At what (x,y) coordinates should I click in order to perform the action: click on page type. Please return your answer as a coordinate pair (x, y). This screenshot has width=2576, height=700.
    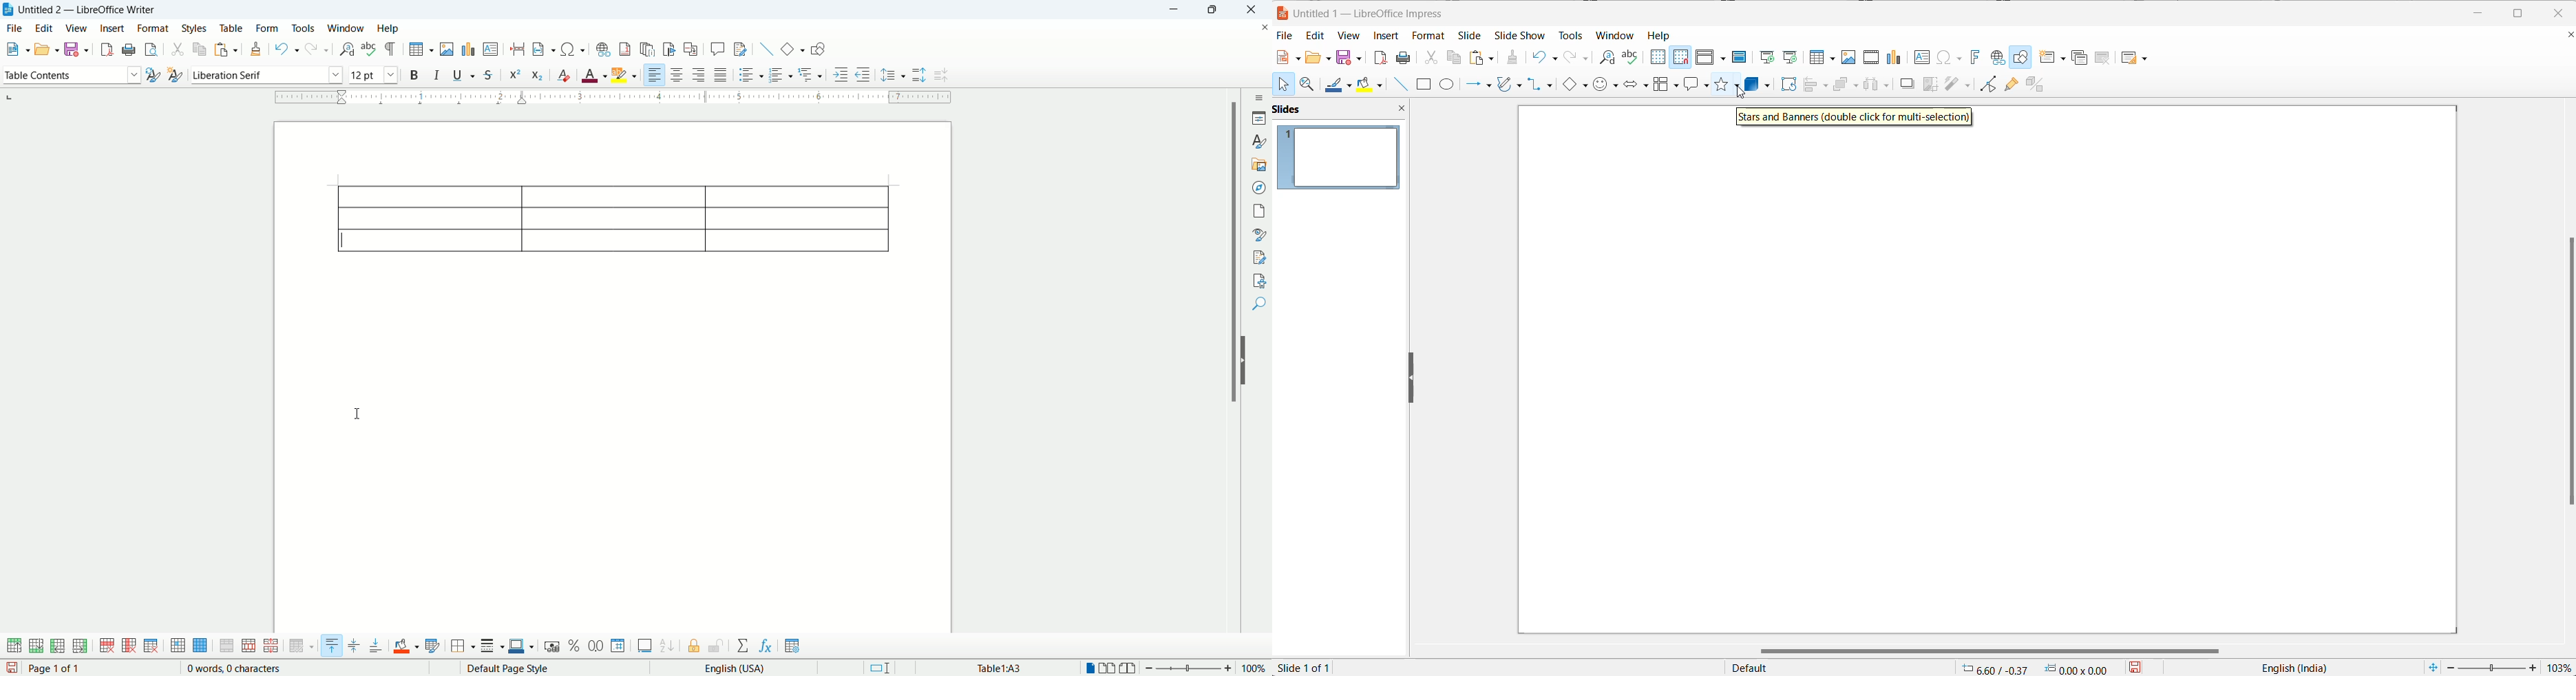
    Looking at the image, I should click on (1839, 668).